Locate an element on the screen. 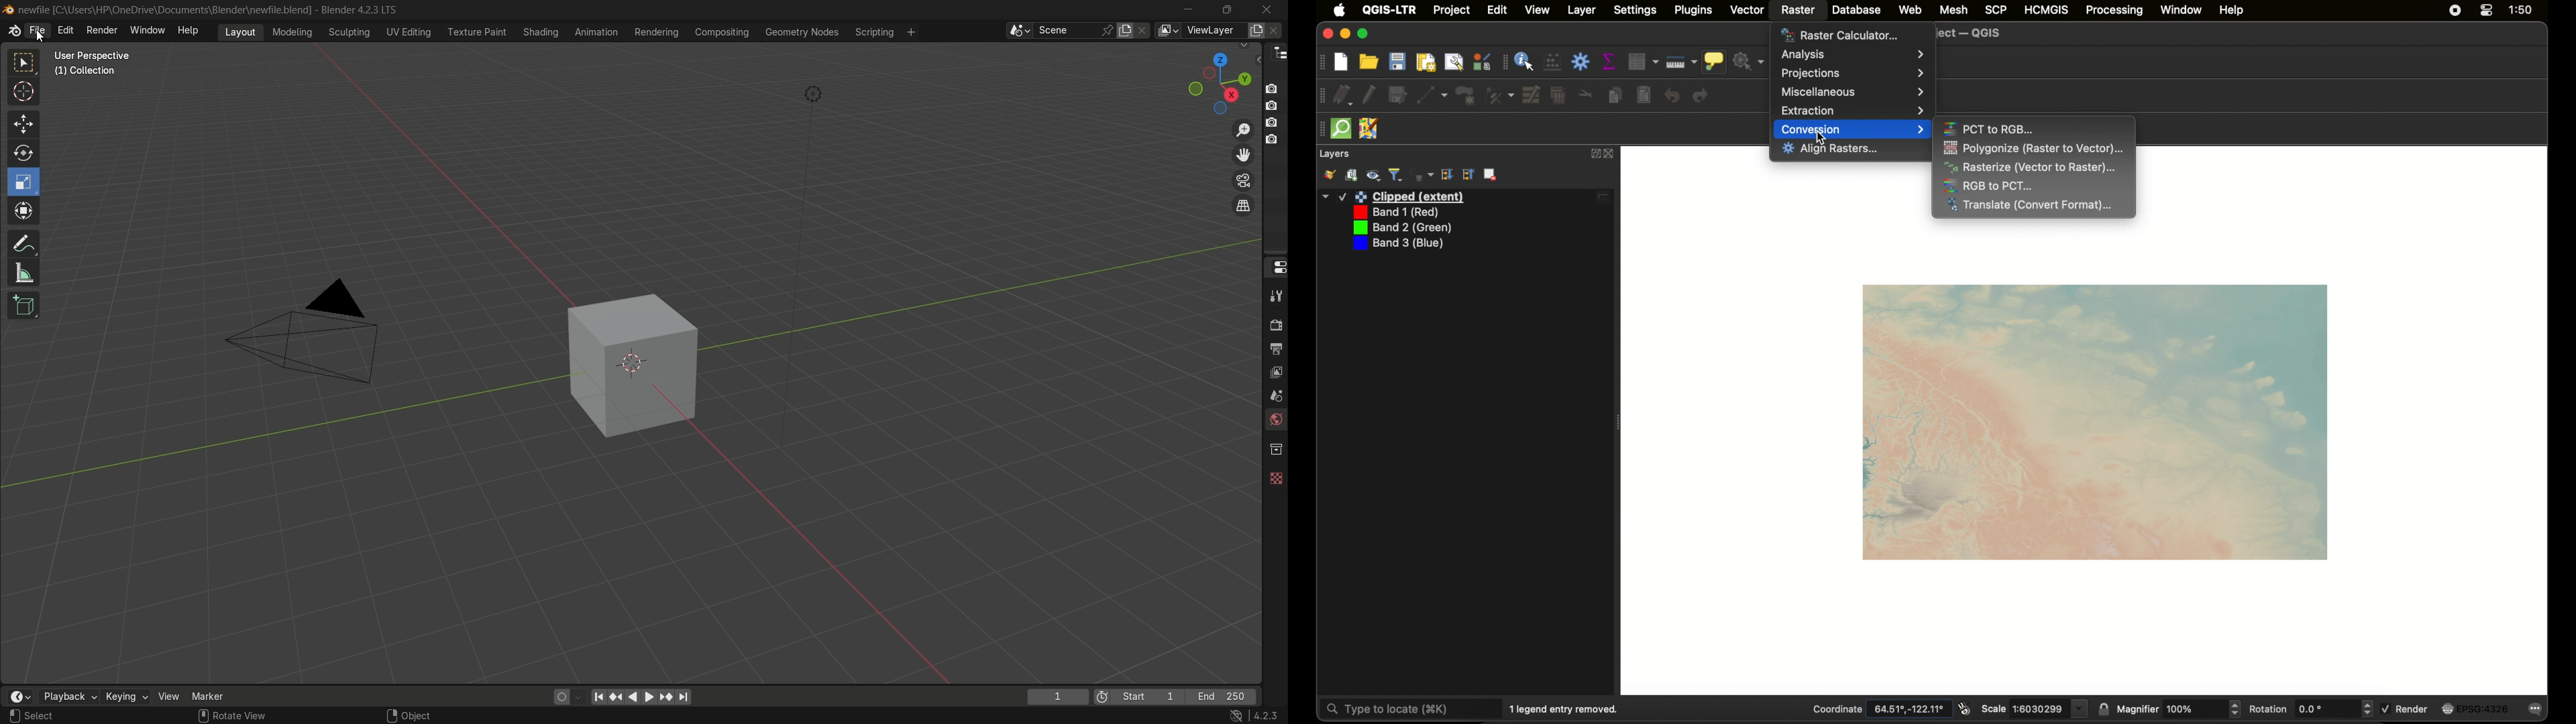  digitize with segment is located at coordinates (1433, 95).